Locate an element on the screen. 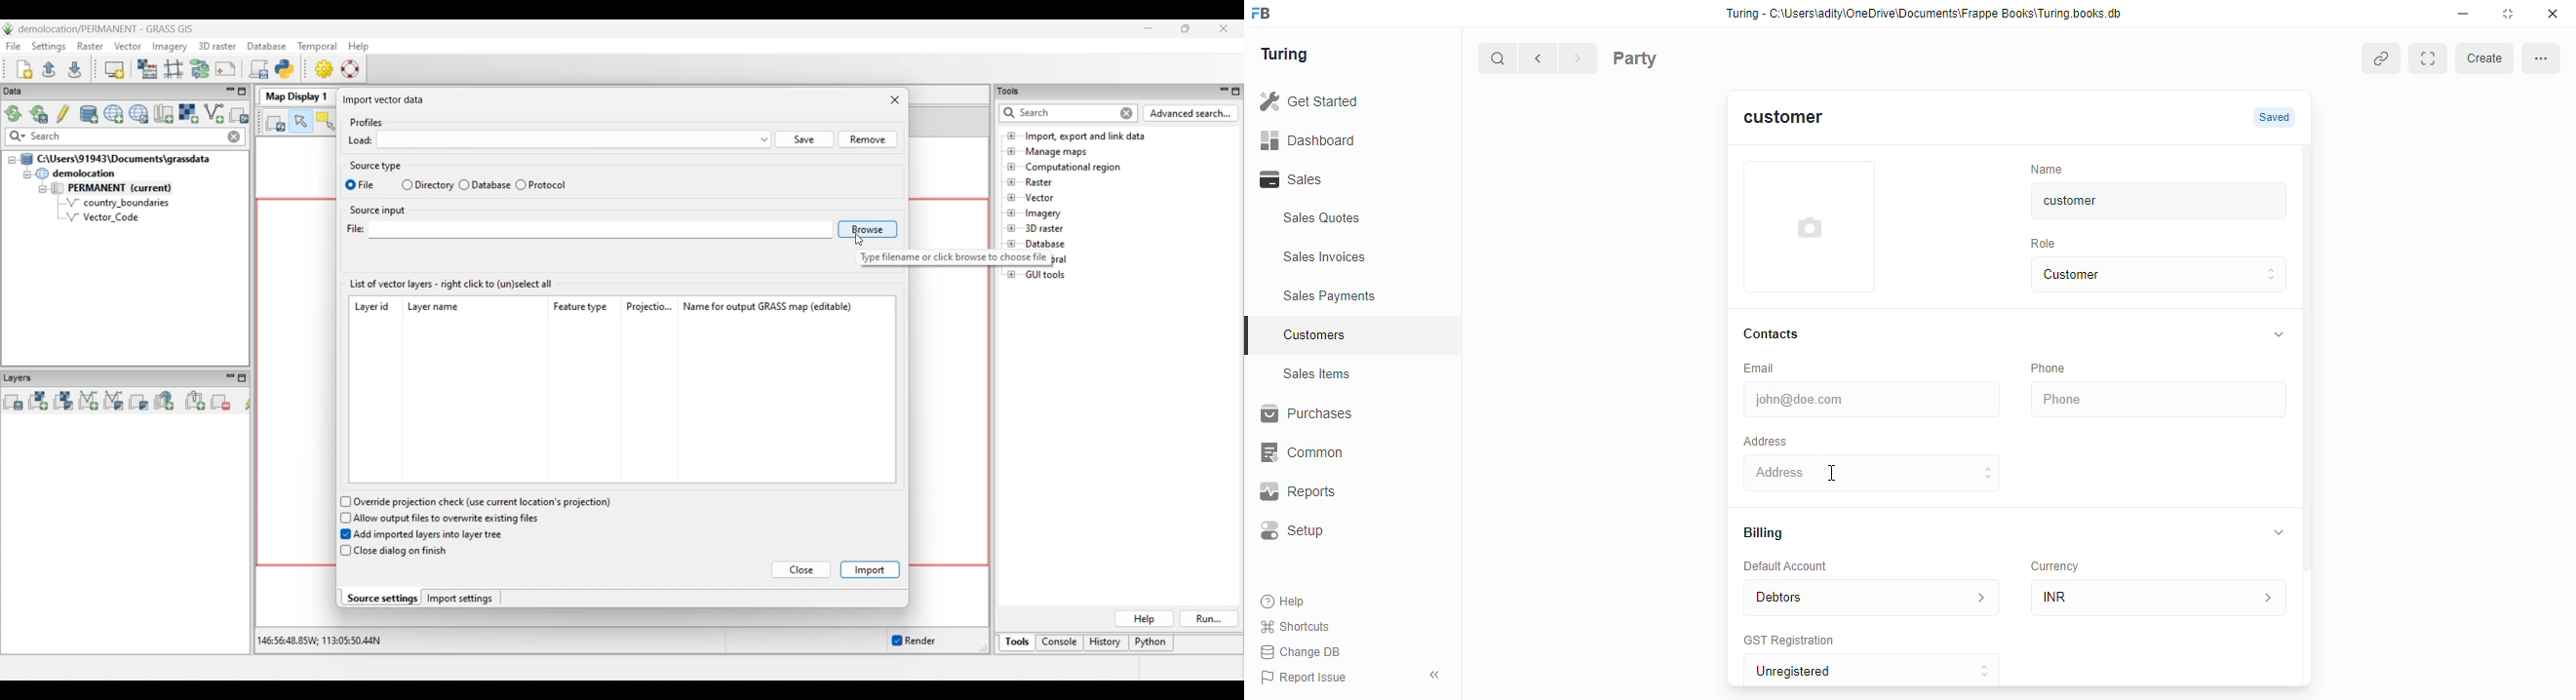 This screenshot has width=2576, height=700. Party is located at coordinates (1675, 57).